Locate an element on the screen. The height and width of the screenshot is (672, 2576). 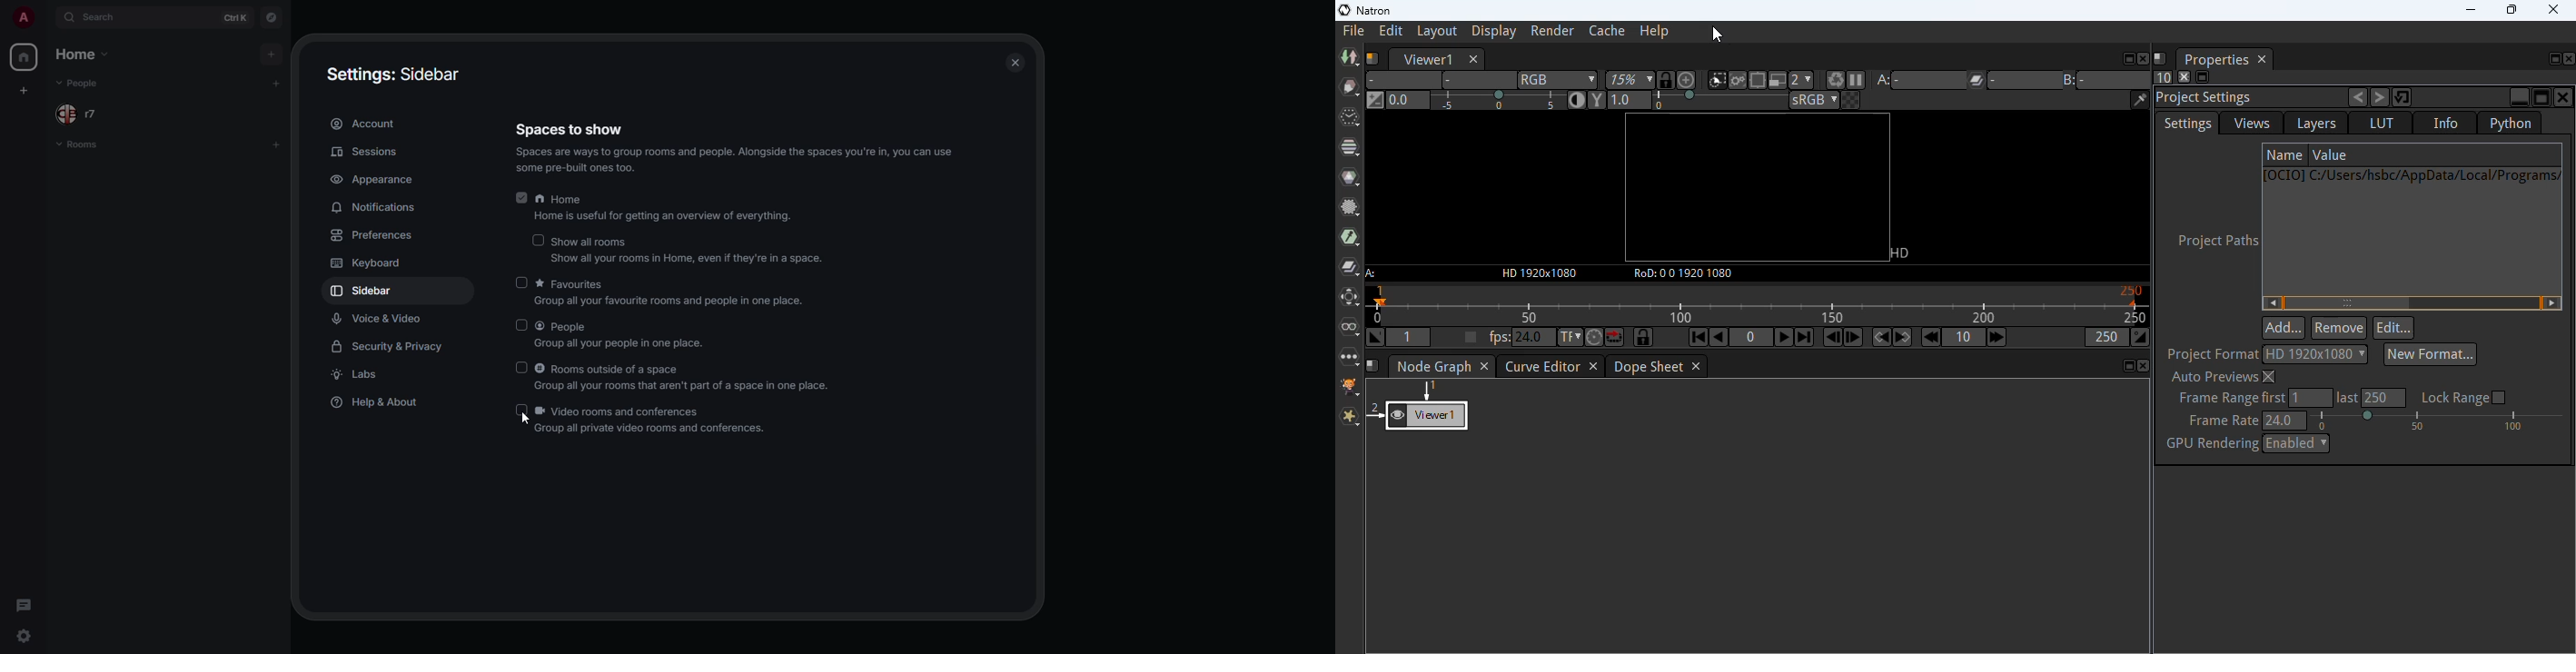
keyboard is located at coordinates (370, 262).